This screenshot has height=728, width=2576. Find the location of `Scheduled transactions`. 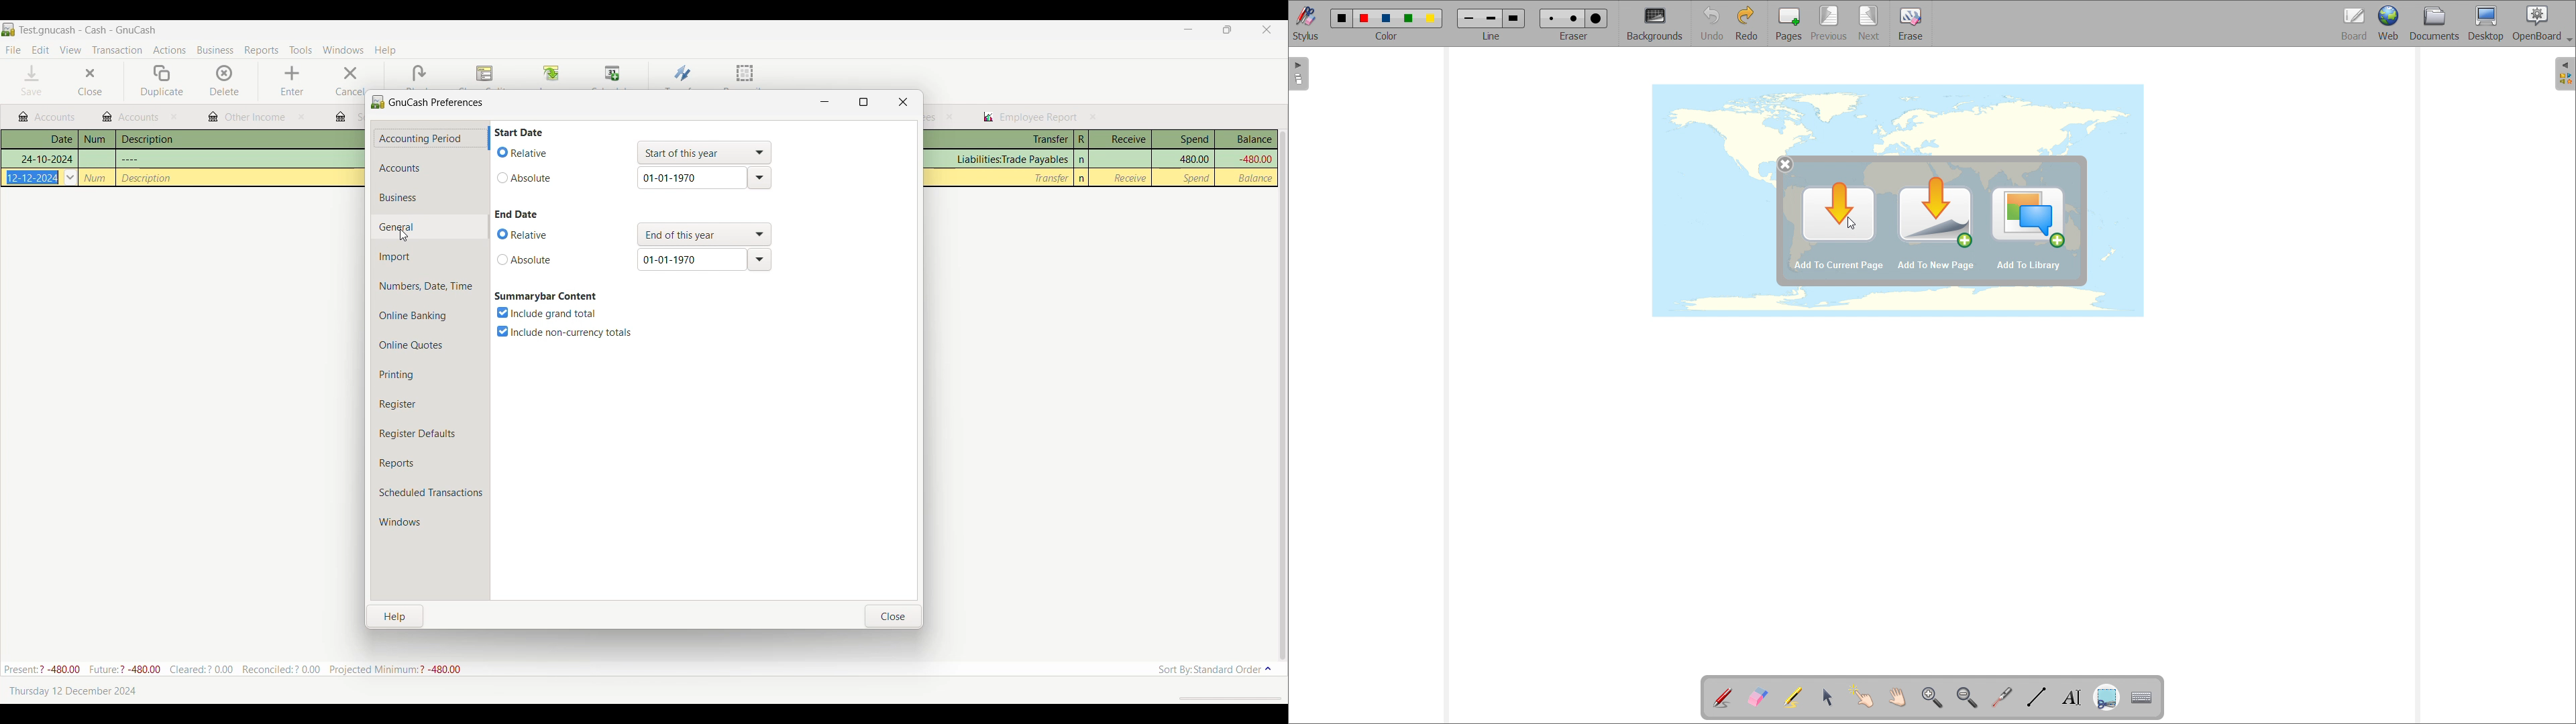

Scheduled transactions is located at coordinates (431, 493).